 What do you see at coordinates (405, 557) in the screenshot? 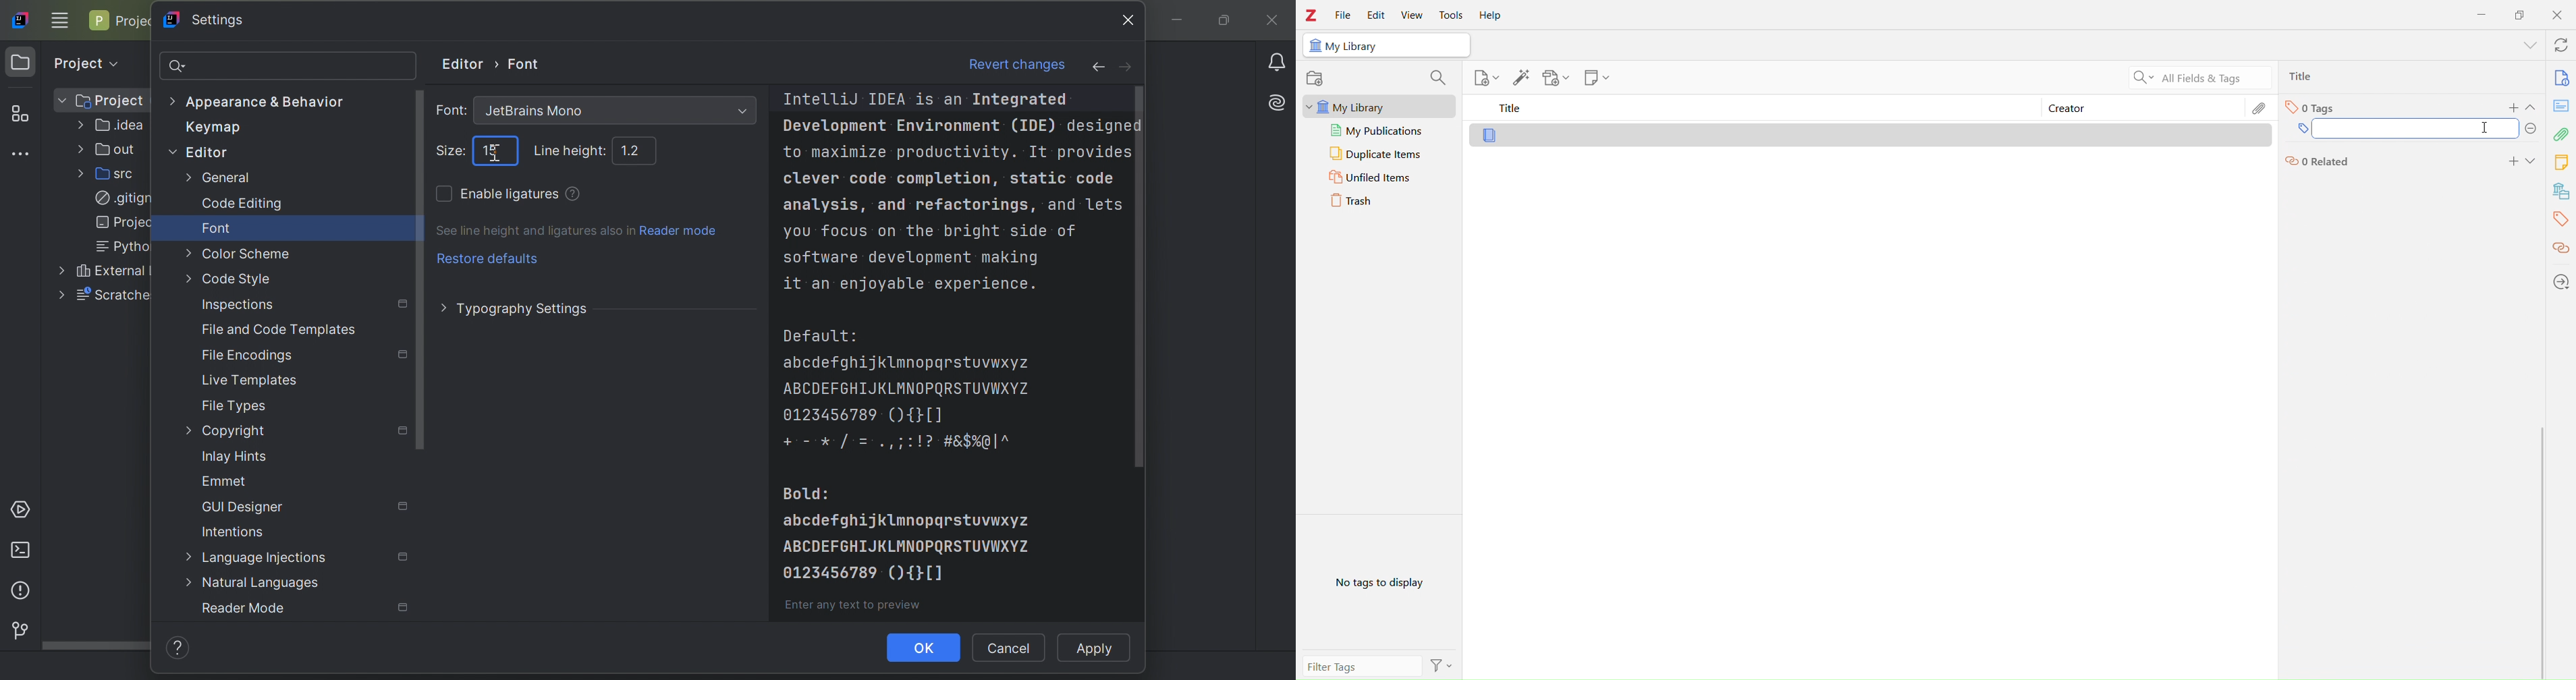
I see `Settings marked with this icon are only applied to the current project. Non-marked settings are applied to all projects.` at bounding box center [405, 557].